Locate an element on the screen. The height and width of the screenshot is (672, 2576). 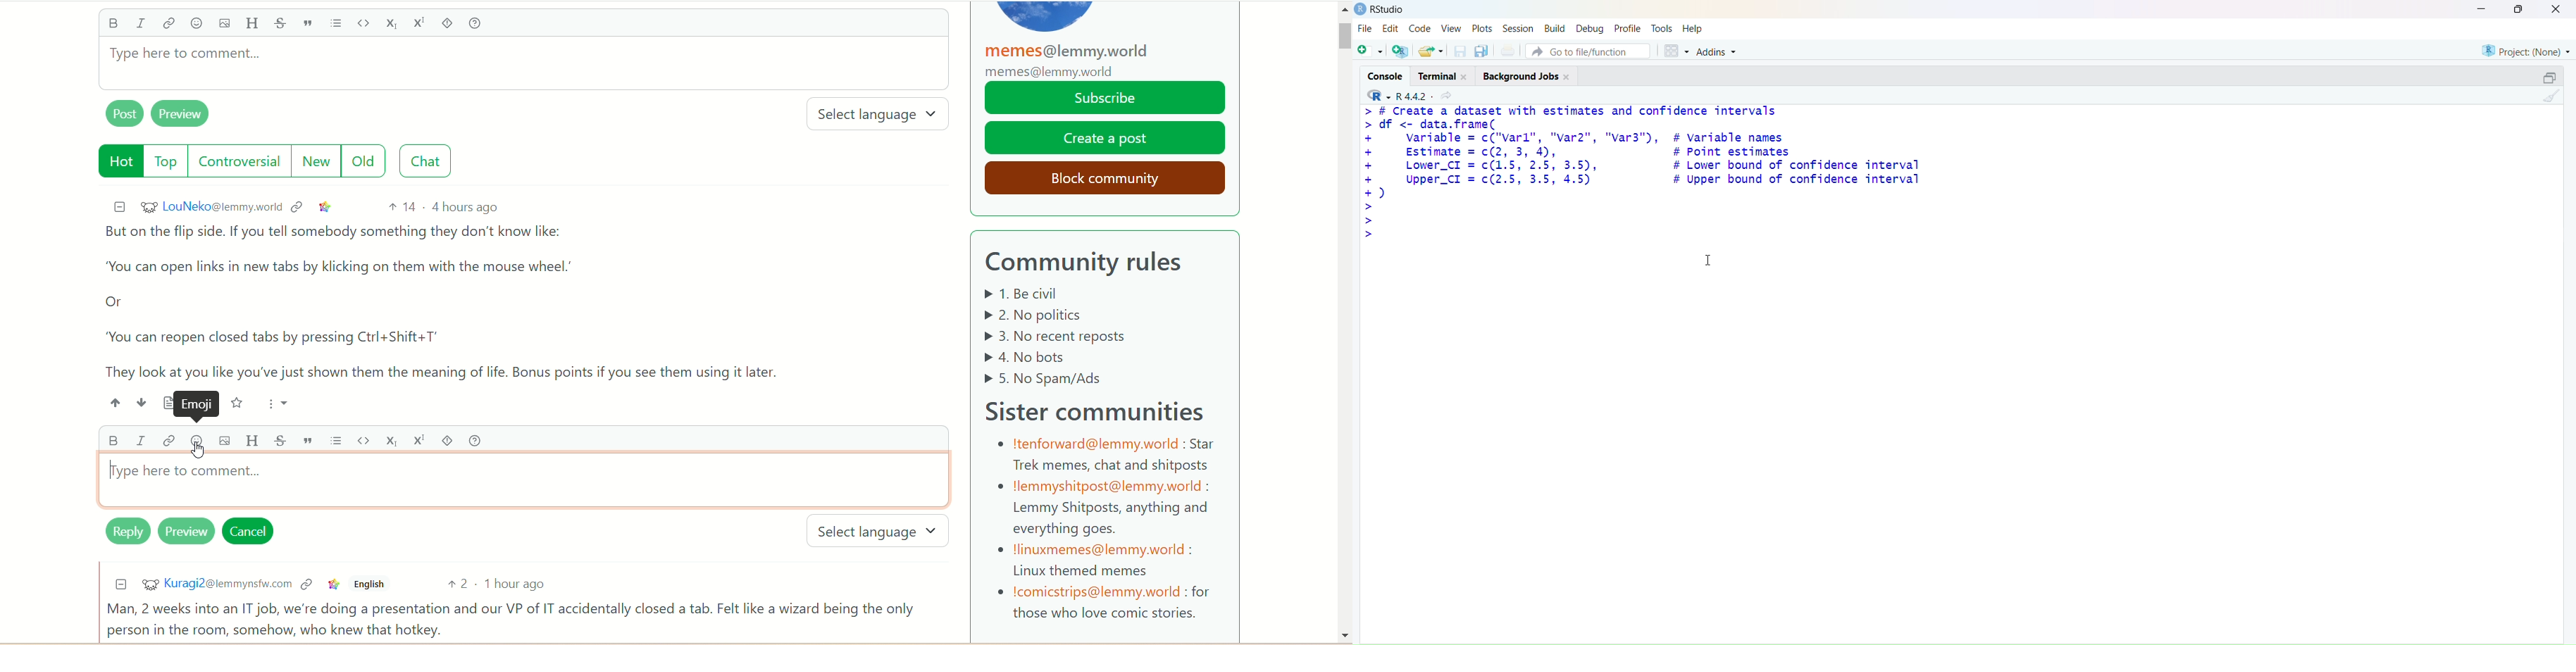
Background Jobs is located at coordinates (1527, 75).